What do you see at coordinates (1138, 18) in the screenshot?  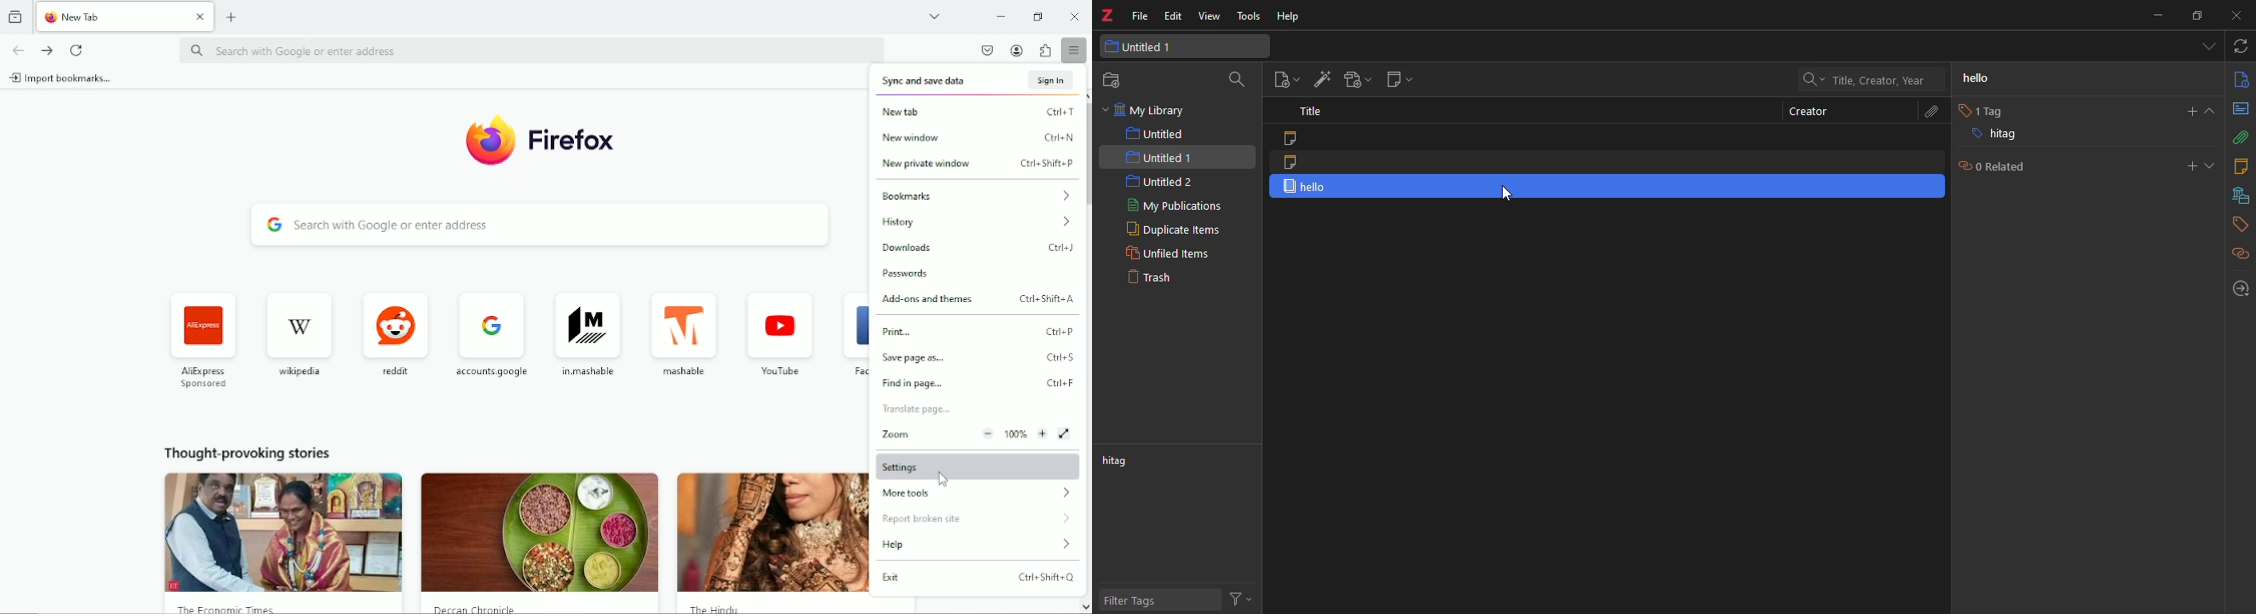 I see `file` at bounding box center [1138, 18].